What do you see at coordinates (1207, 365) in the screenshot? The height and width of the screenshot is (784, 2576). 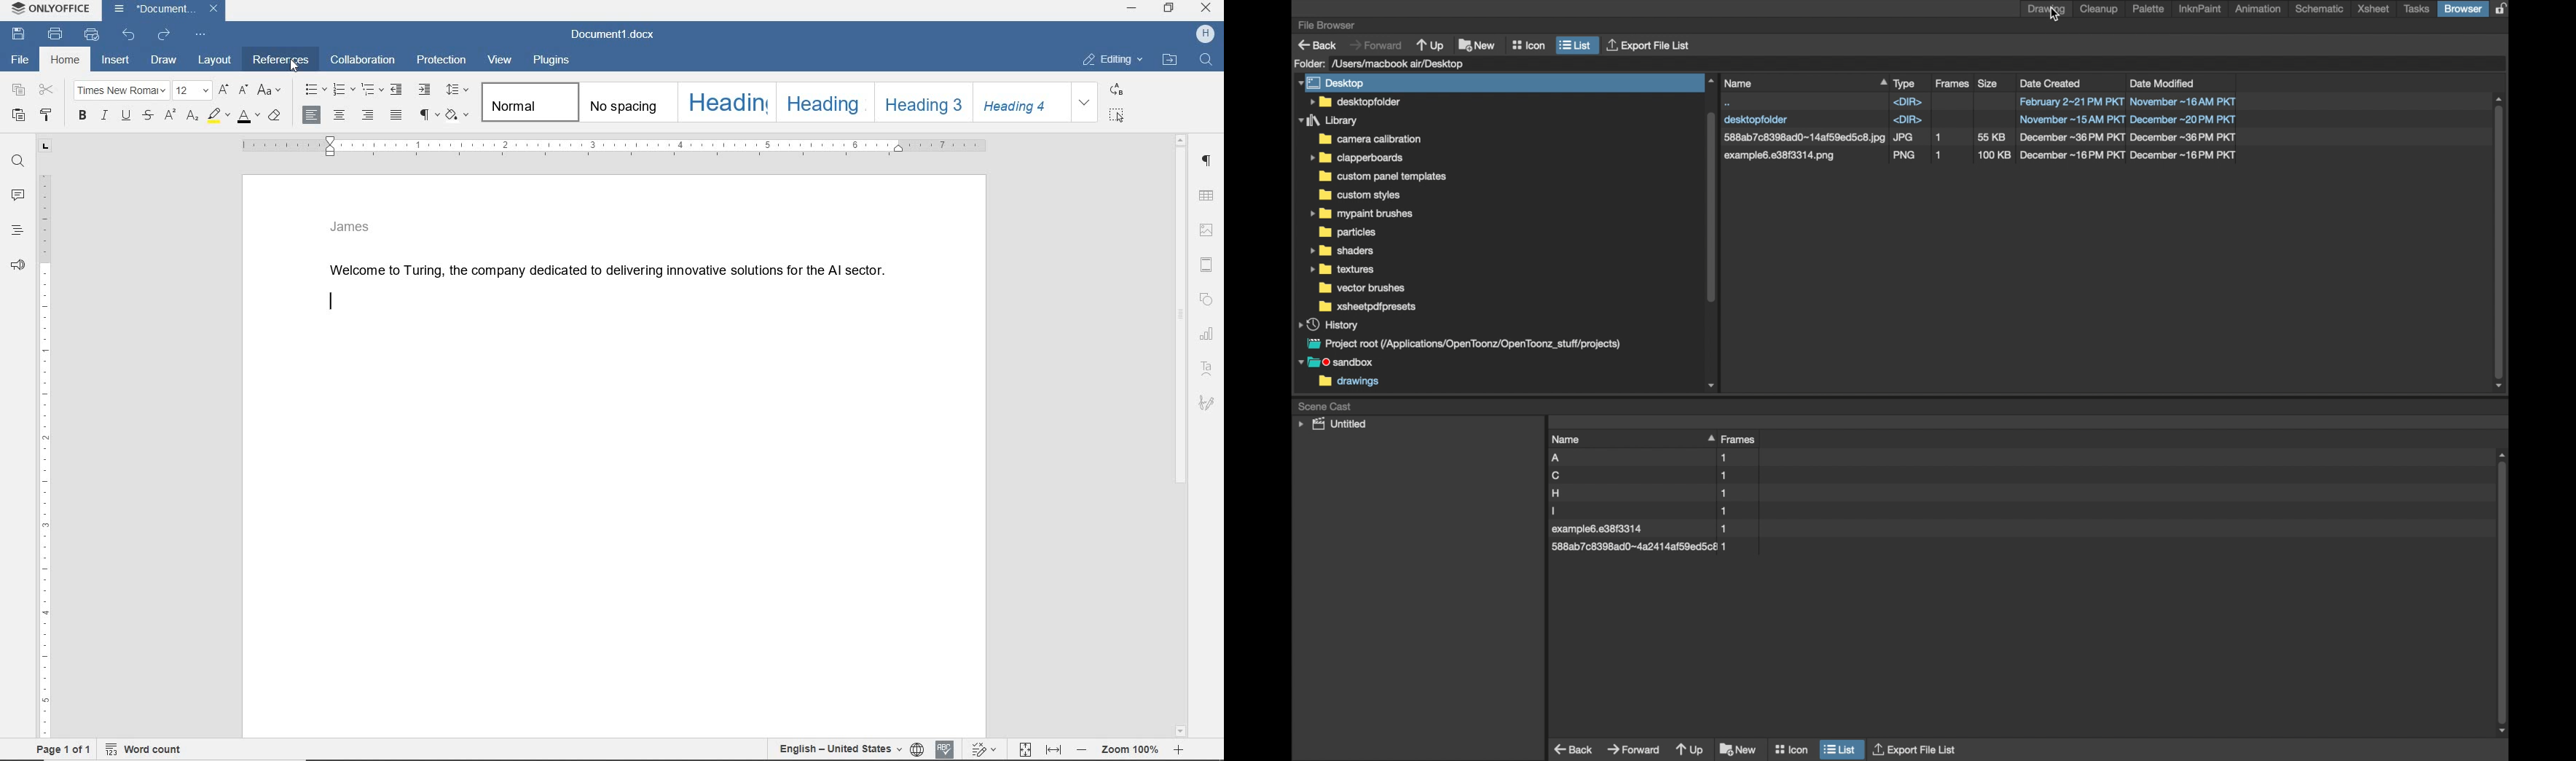 I see `text art` at bounding box center [1207, 365].